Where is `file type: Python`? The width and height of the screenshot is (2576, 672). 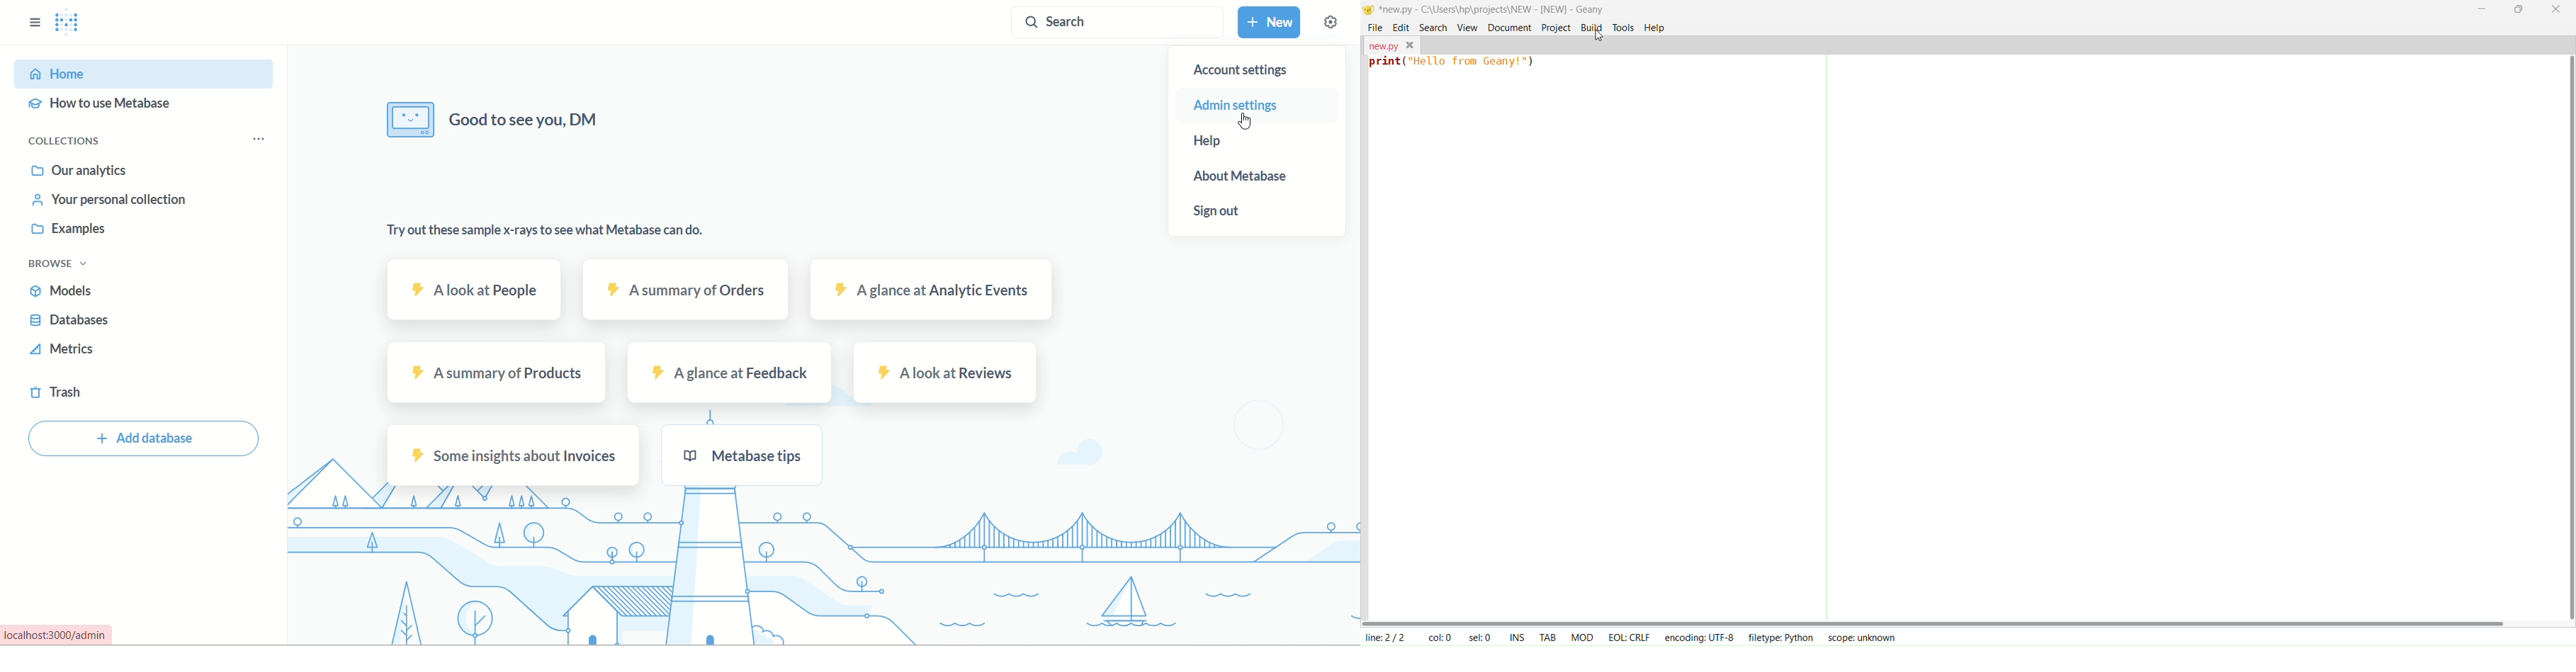
file type: Python is located at coordinates (1779, 638).